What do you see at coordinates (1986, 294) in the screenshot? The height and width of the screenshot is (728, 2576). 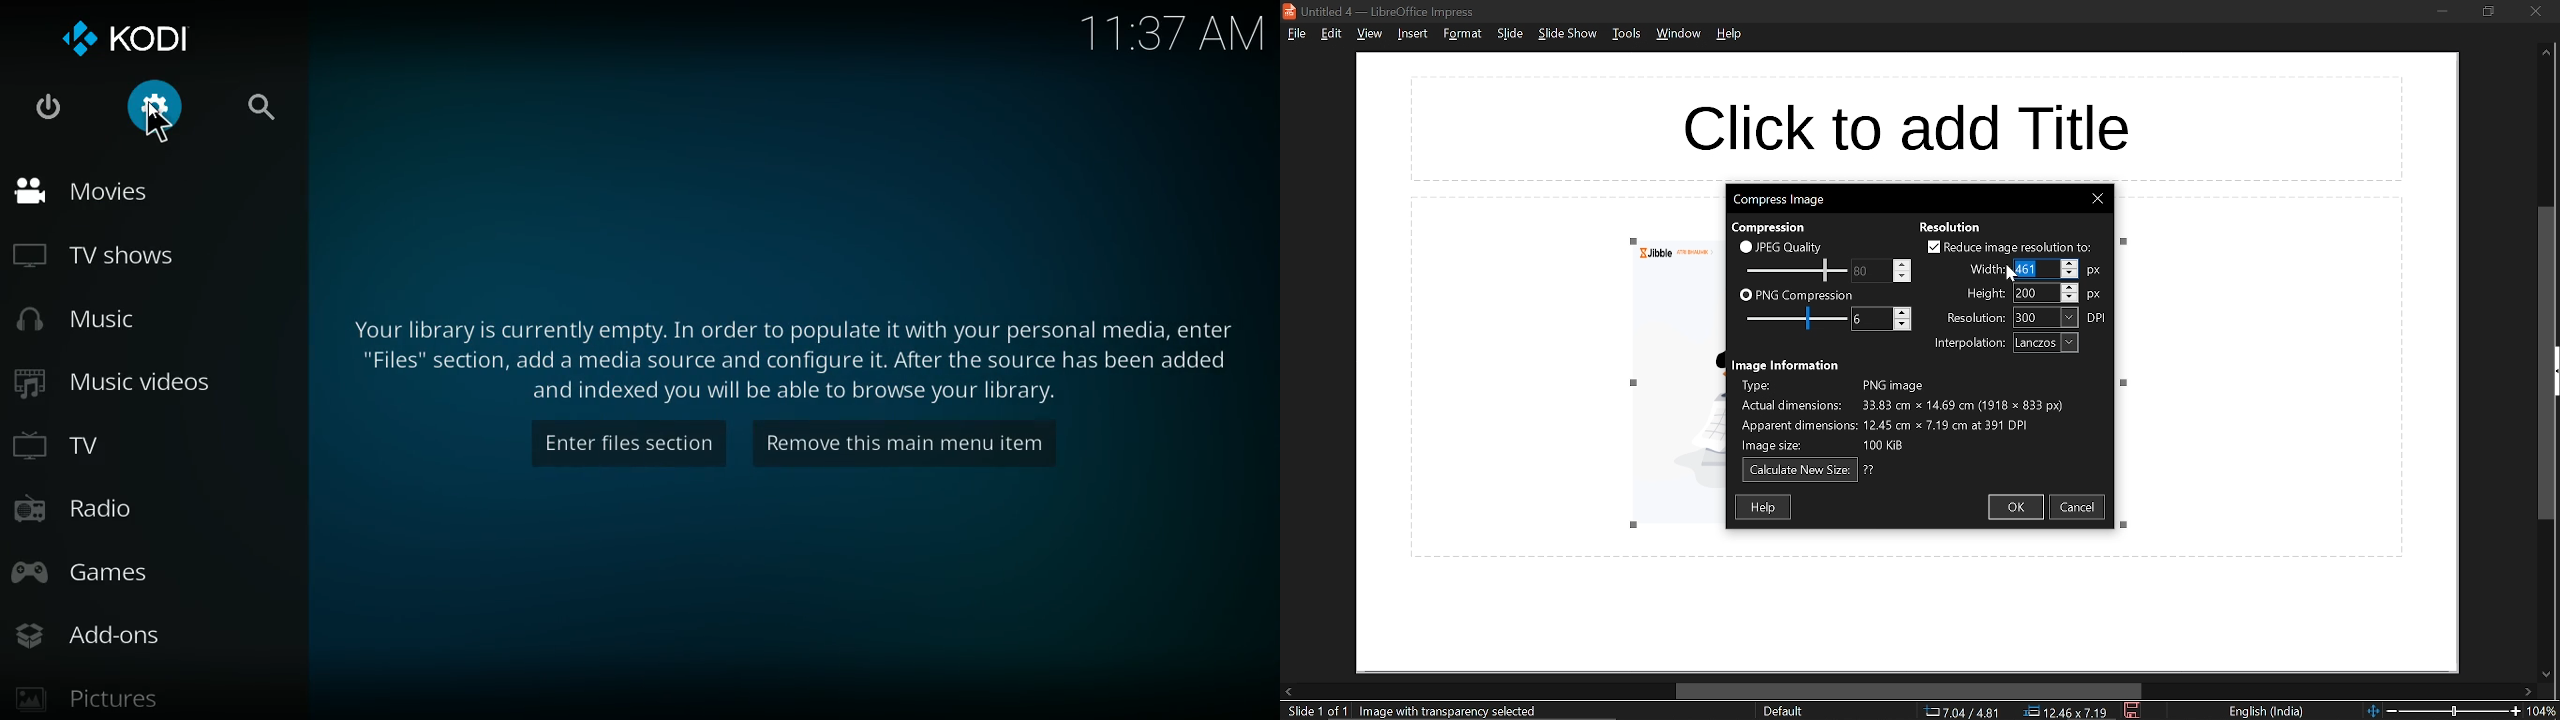 I see `text` at bounding box center [1986, 294].